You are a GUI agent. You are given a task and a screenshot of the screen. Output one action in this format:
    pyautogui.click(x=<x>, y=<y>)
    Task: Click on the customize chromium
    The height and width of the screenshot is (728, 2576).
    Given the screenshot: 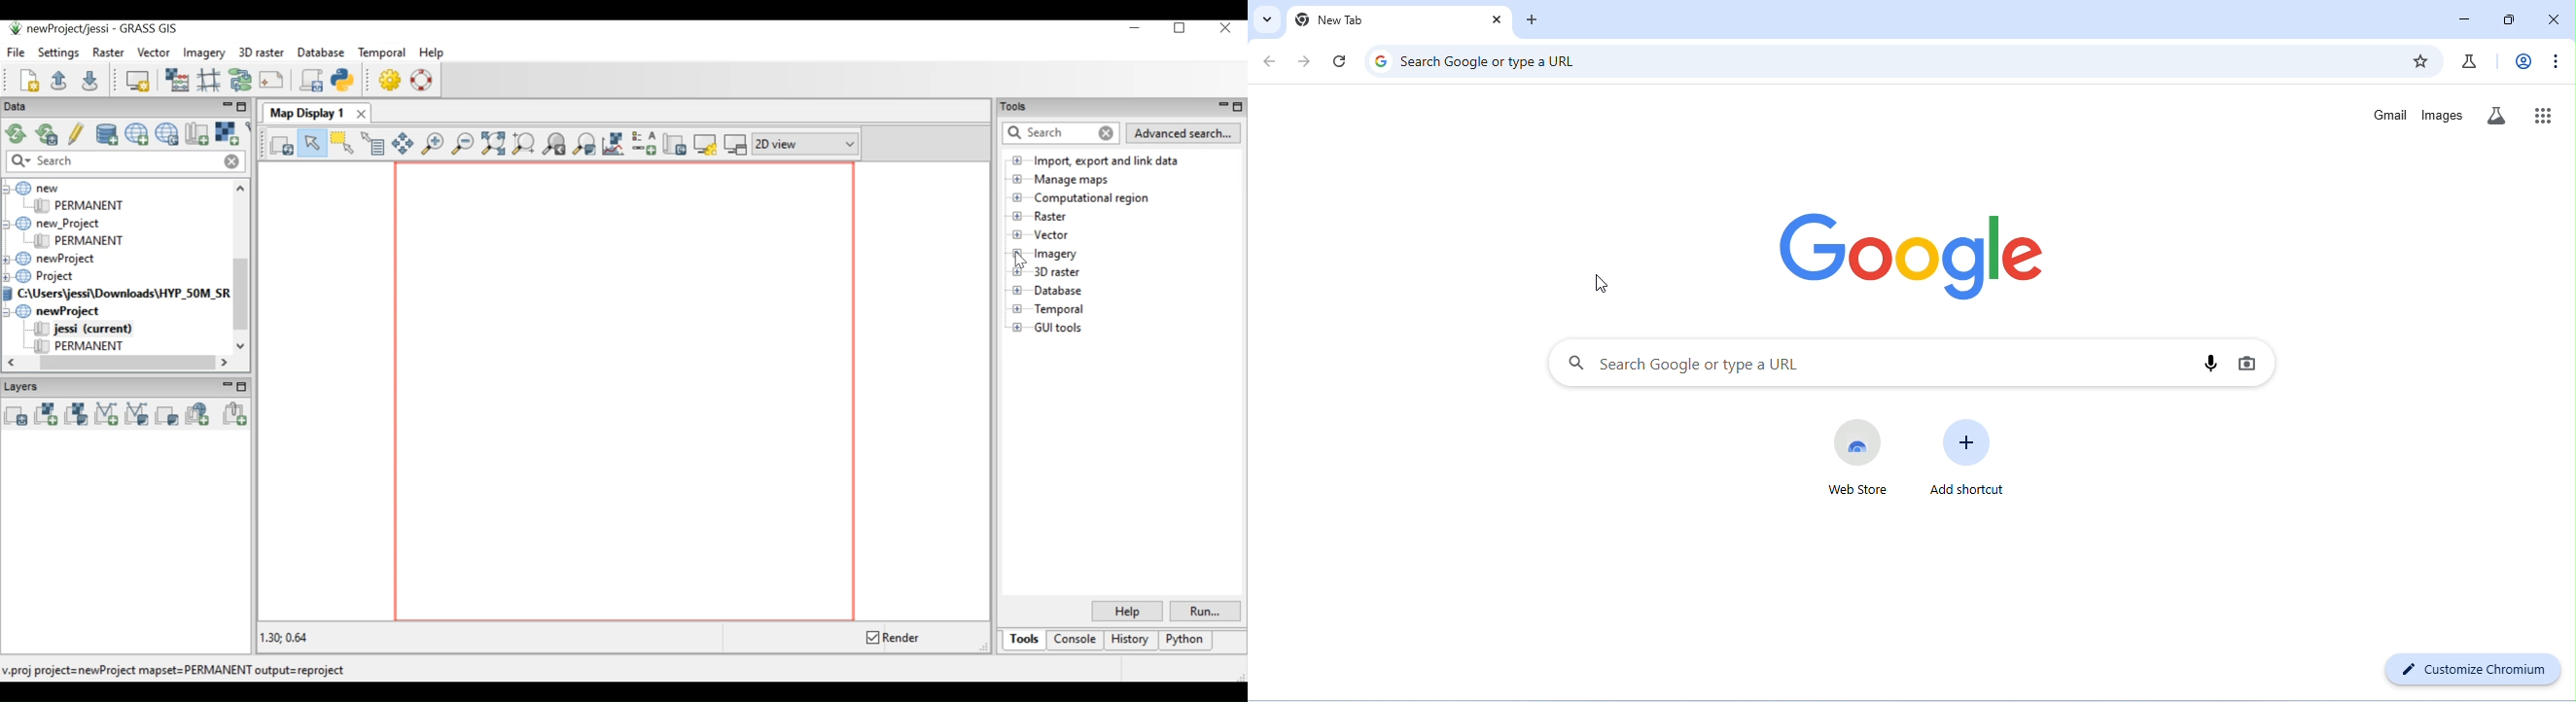 What is the action you would take?
    pyautogui.click(x=2473, y=670)
    